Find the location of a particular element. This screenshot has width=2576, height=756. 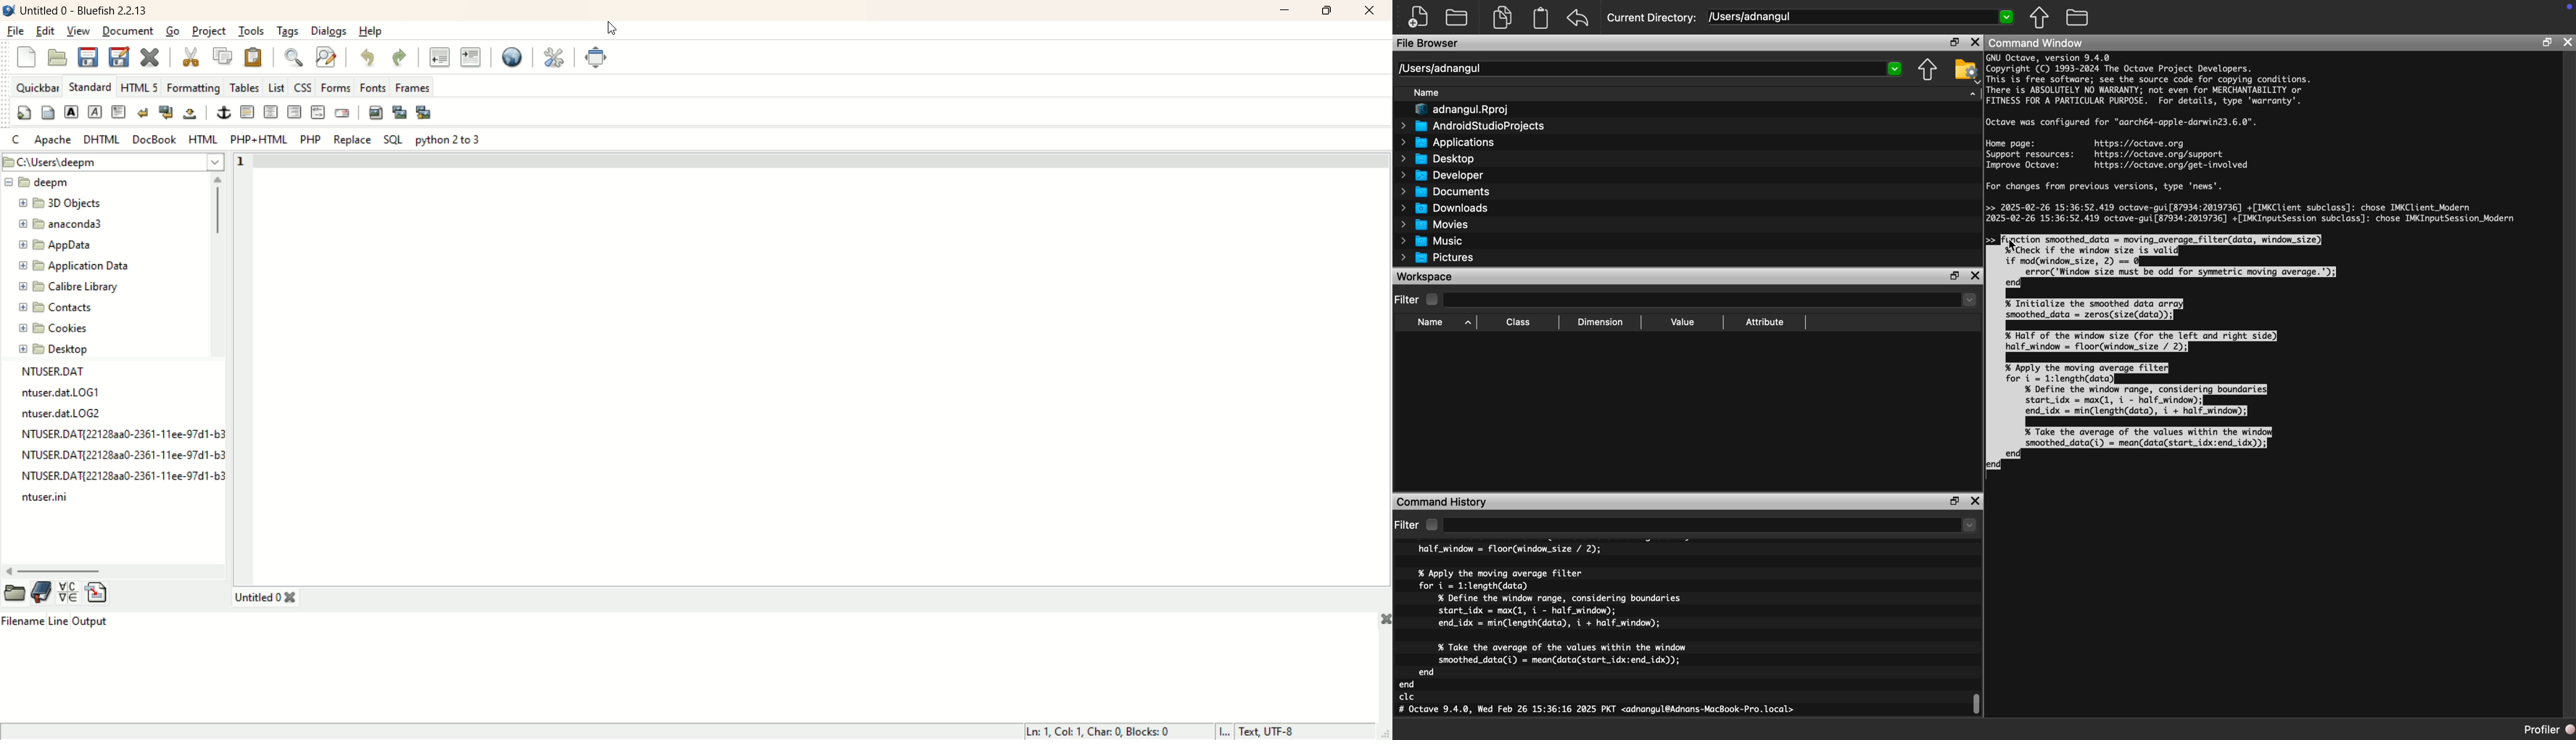

Clipboard is located at coordinates (1542, 17).